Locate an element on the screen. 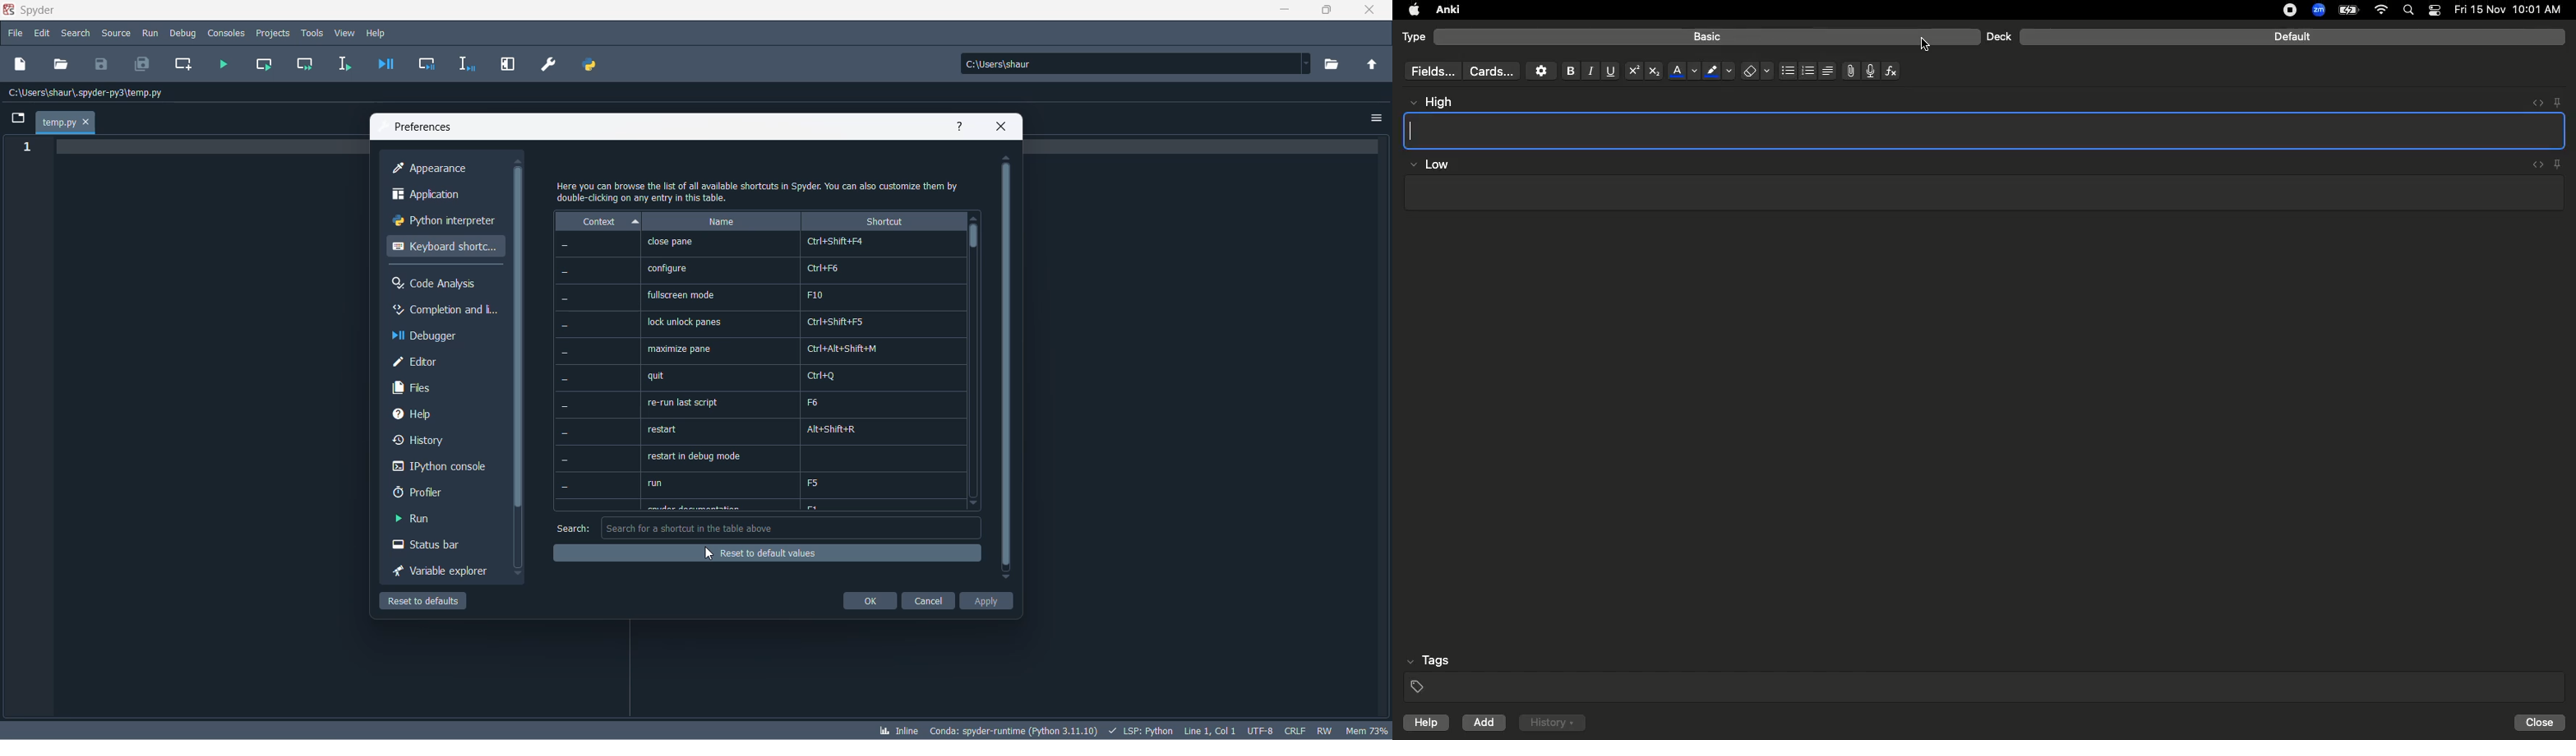 This screenshot has width=2576, height=756. working directory is located at coordinates (1335, 65).